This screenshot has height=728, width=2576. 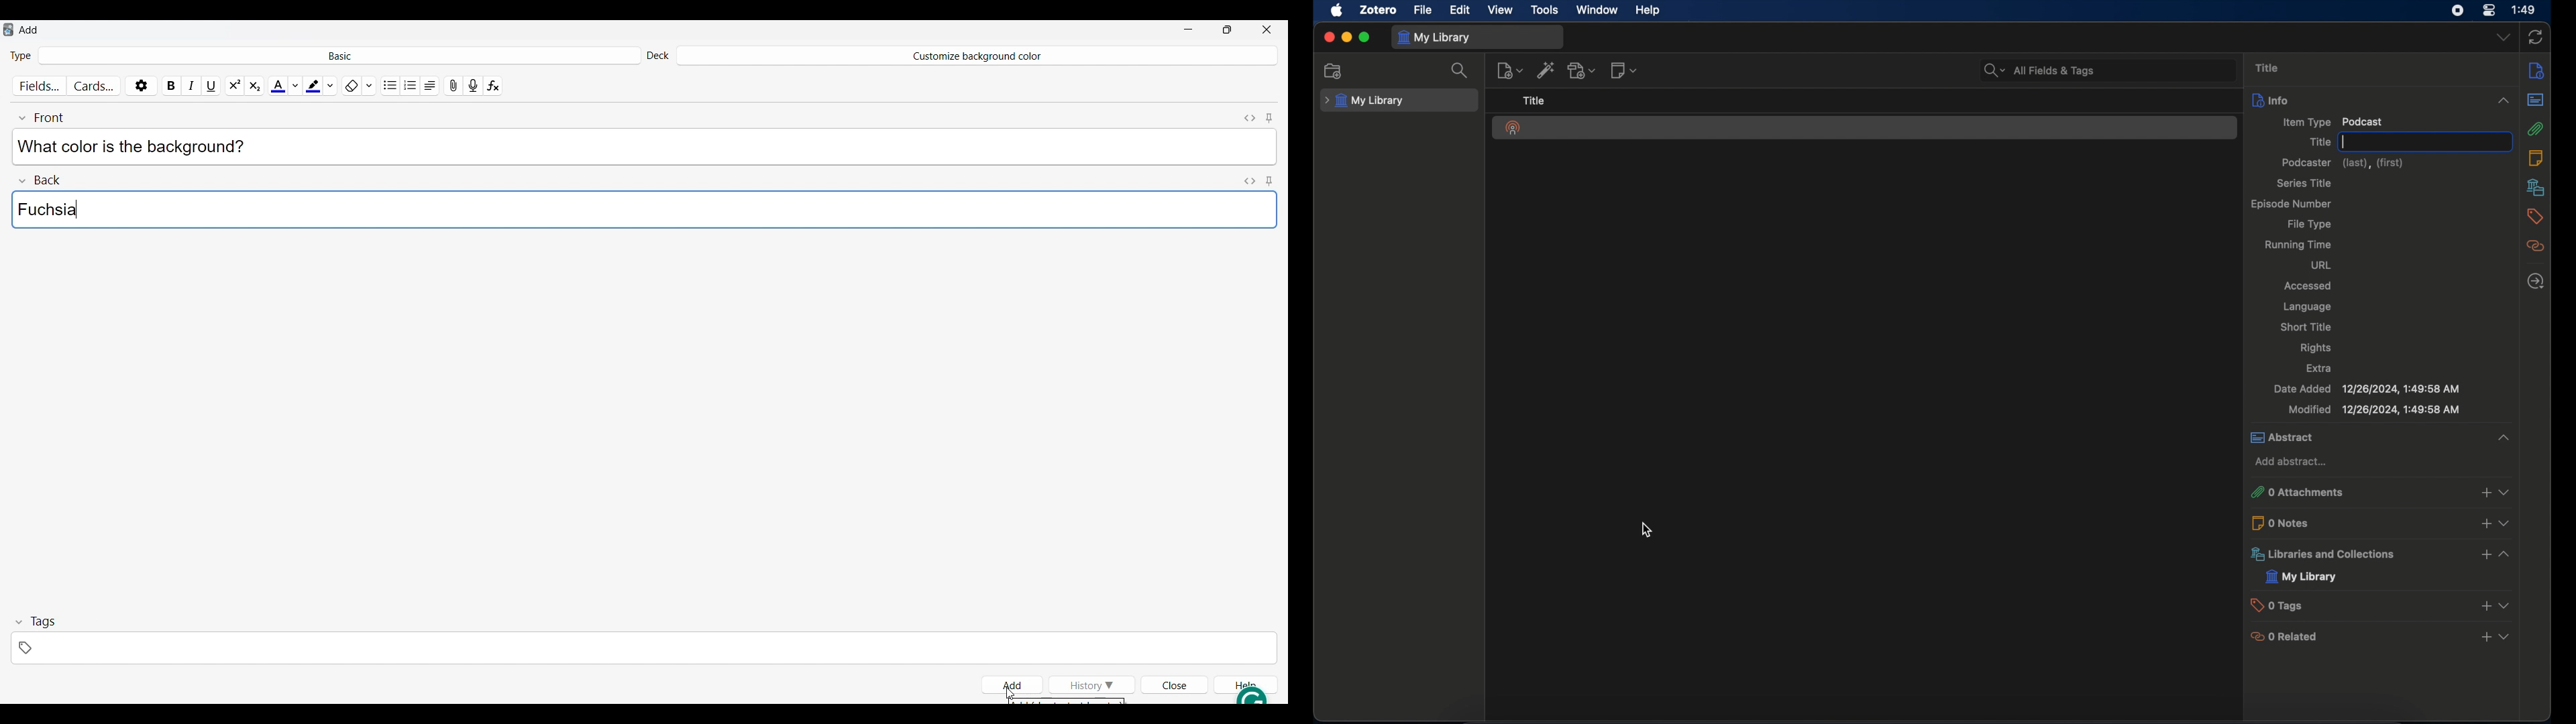 I want to click on Close interface, so click(x=1267, y=29).